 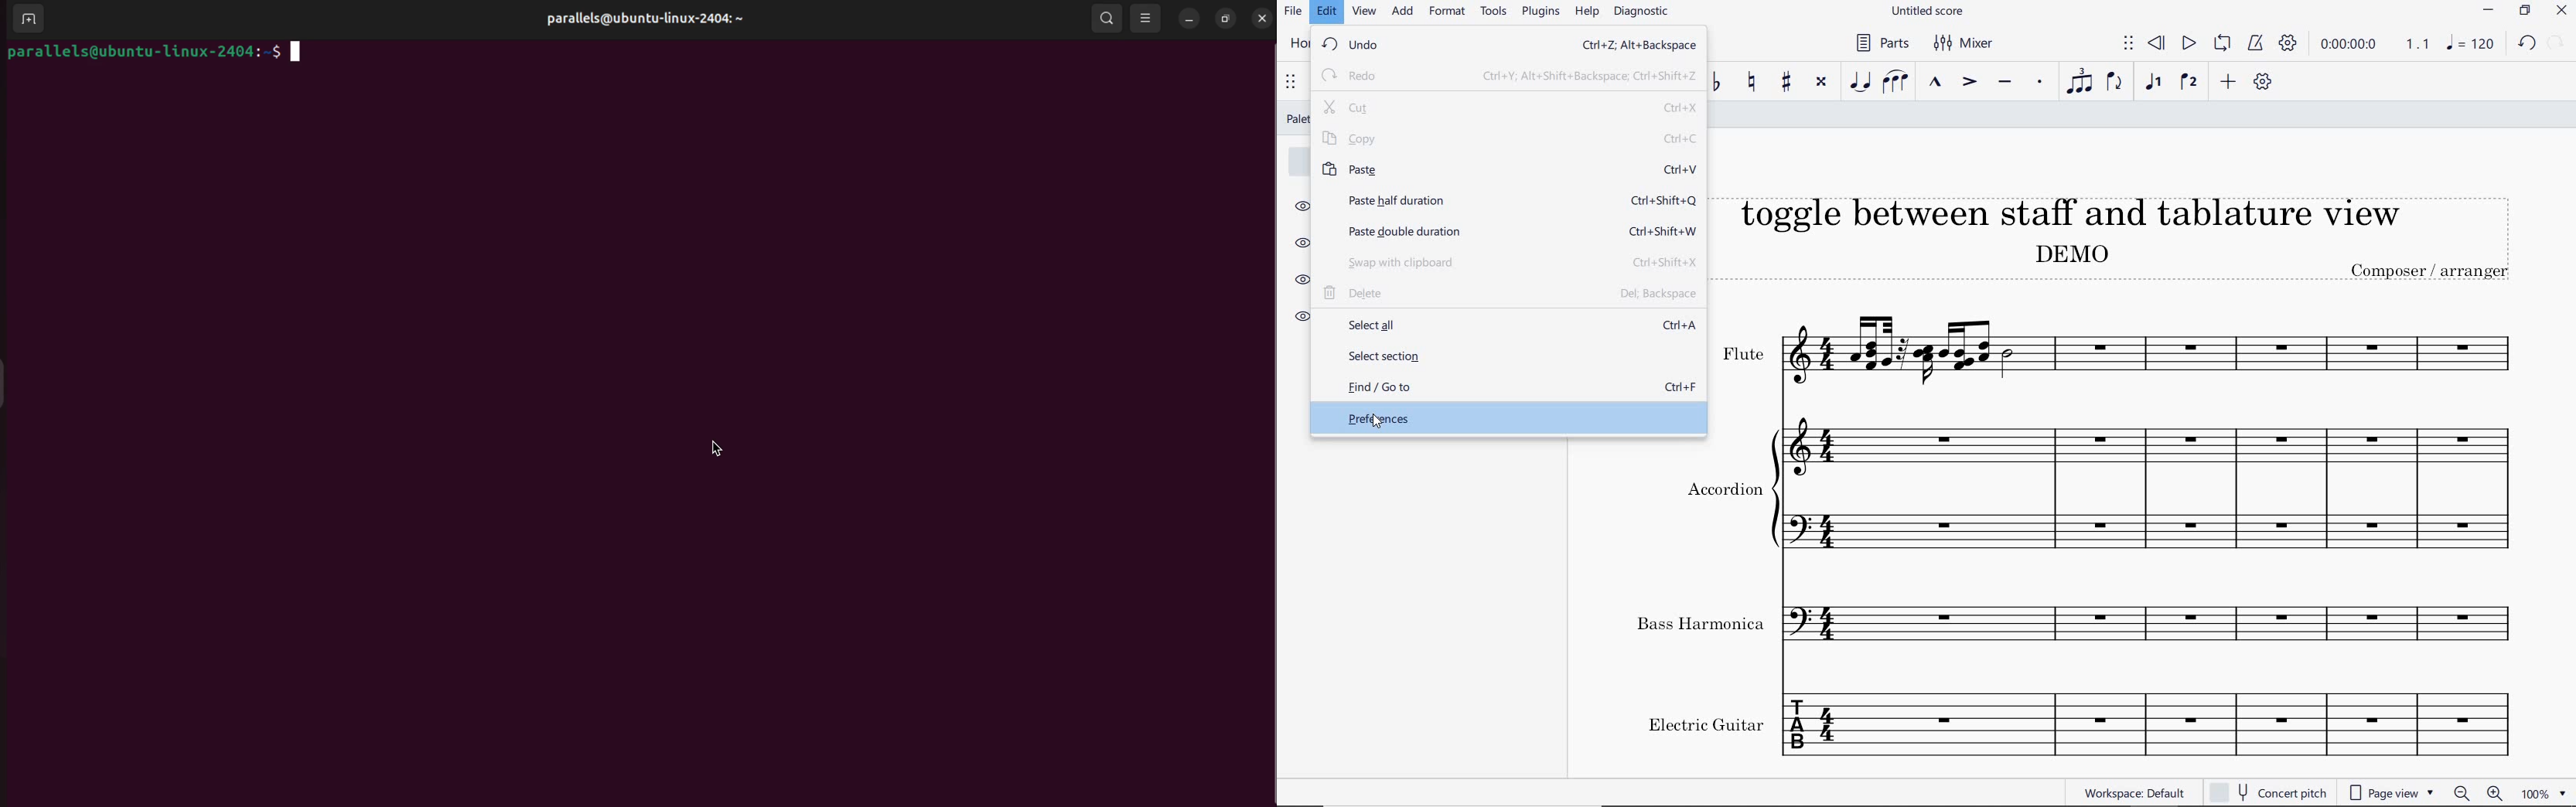 What do you see at coordinates (1378, 424) in the screenshot?
I see `cursor` at bounding box center [1378, 424].